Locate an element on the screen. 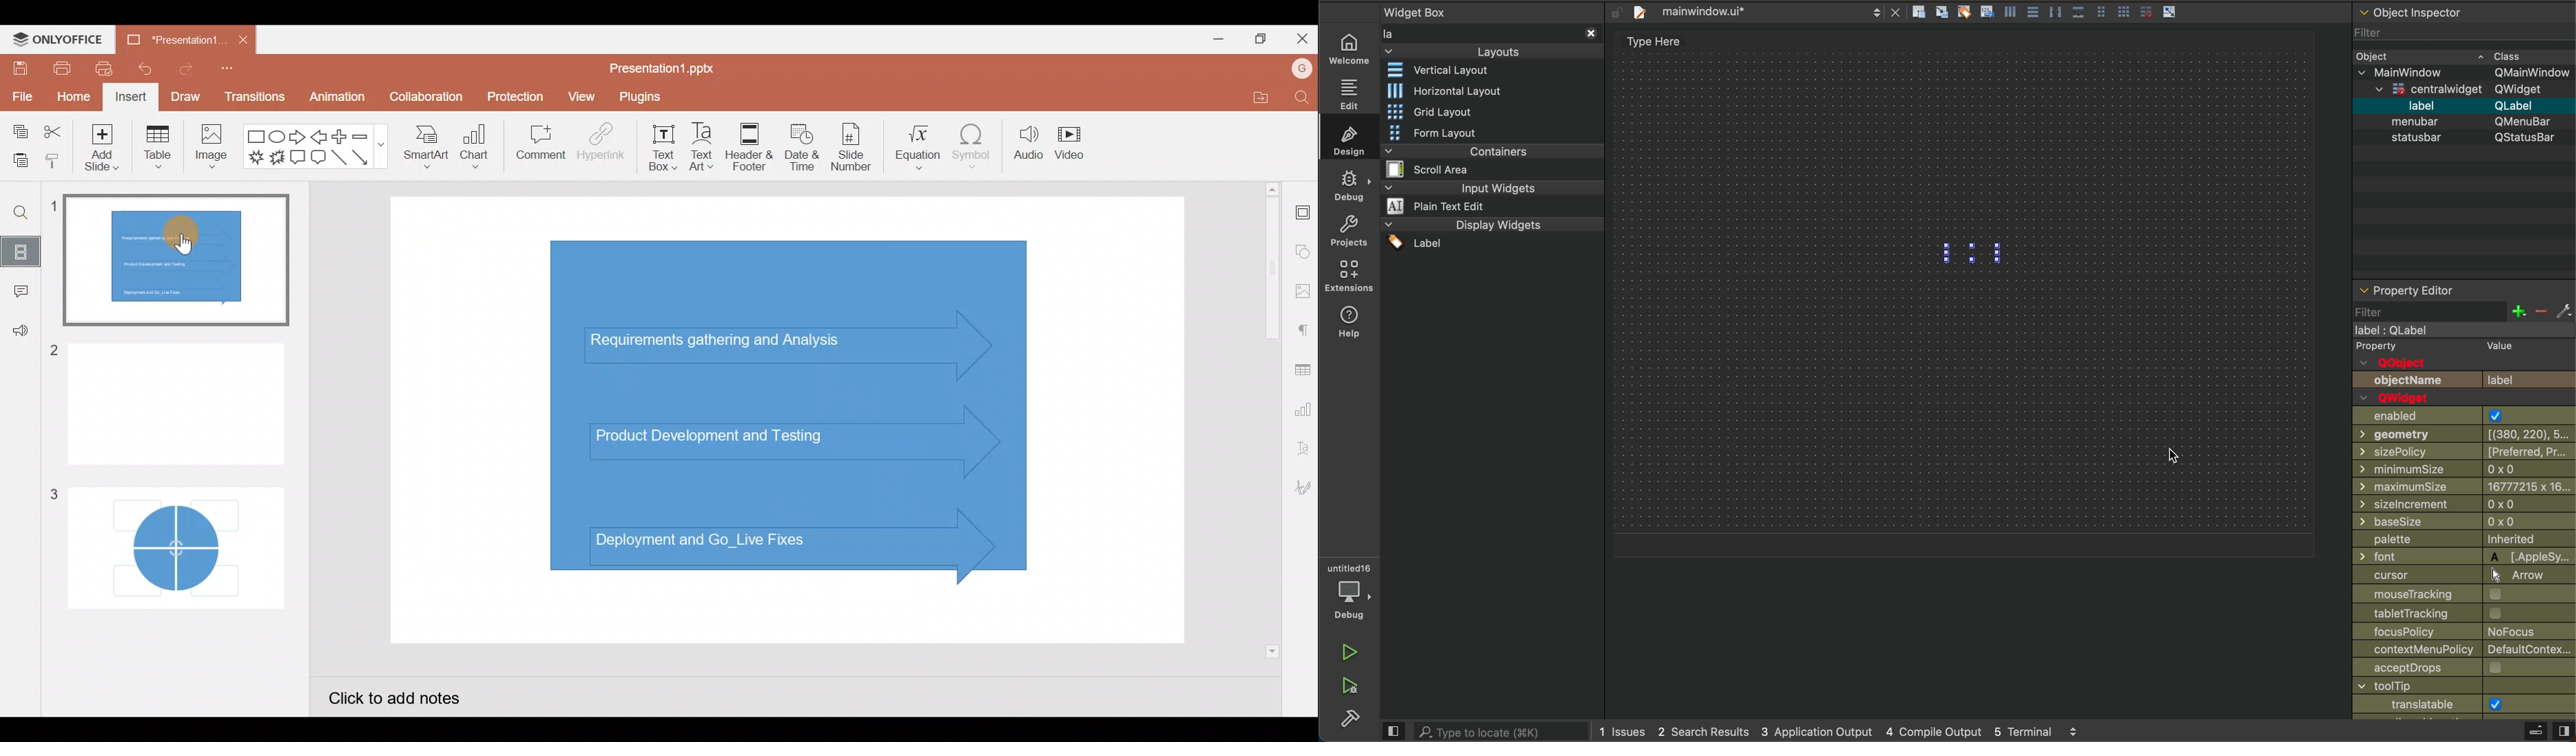  input widget is located at coordinates (1491, 198).